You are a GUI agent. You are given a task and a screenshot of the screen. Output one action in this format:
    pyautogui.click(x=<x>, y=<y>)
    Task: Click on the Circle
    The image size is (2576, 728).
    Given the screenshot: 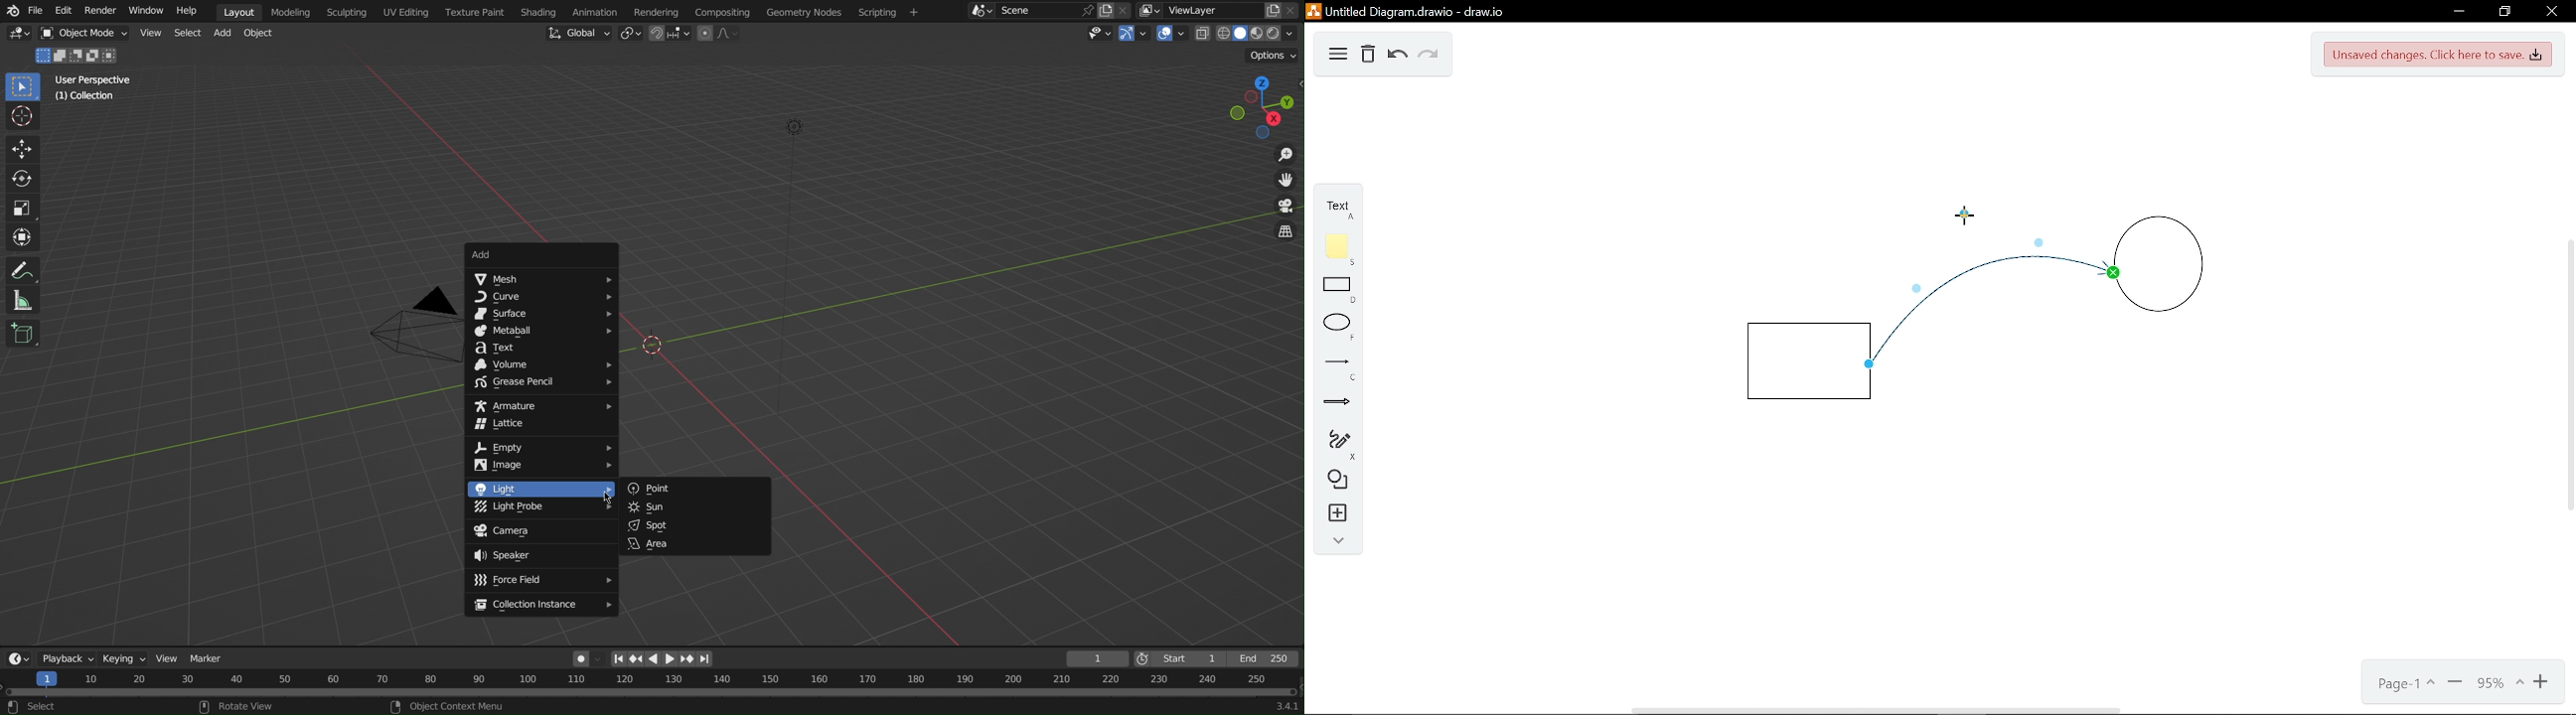 What is the action you would take?
    pyautogui.click(x=2159, y=271)
    